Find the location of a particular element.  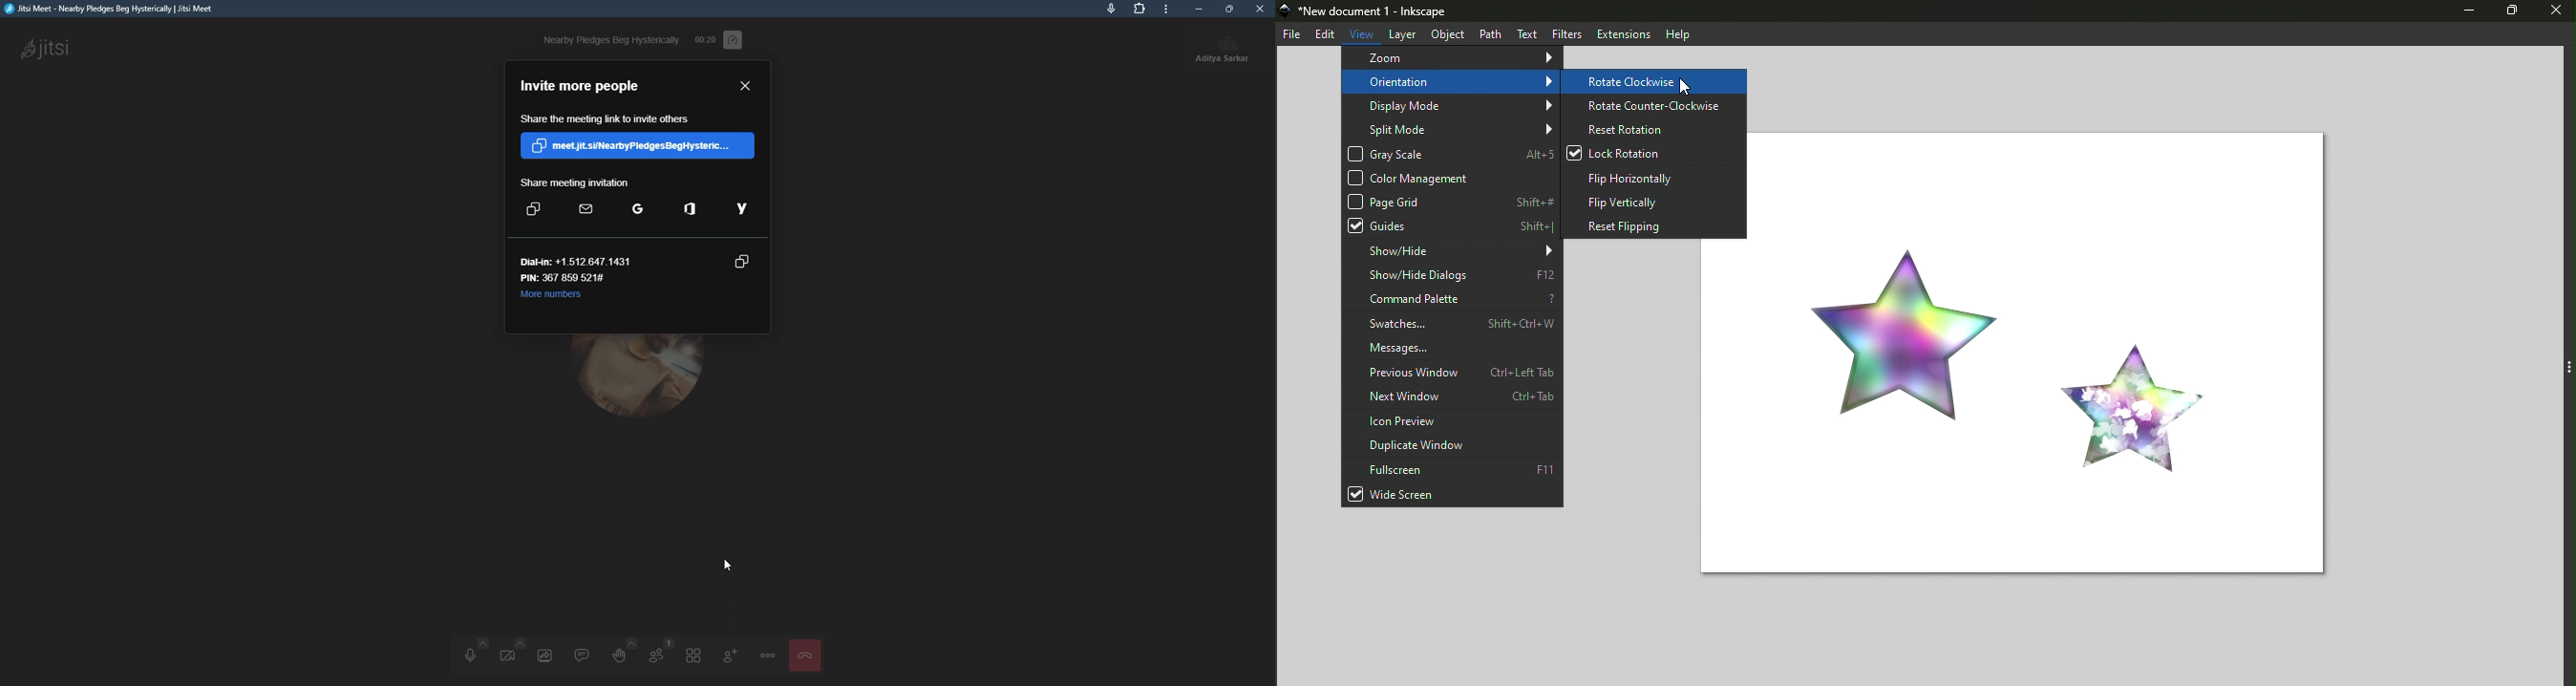

participants is located at coordinates (659, 655).